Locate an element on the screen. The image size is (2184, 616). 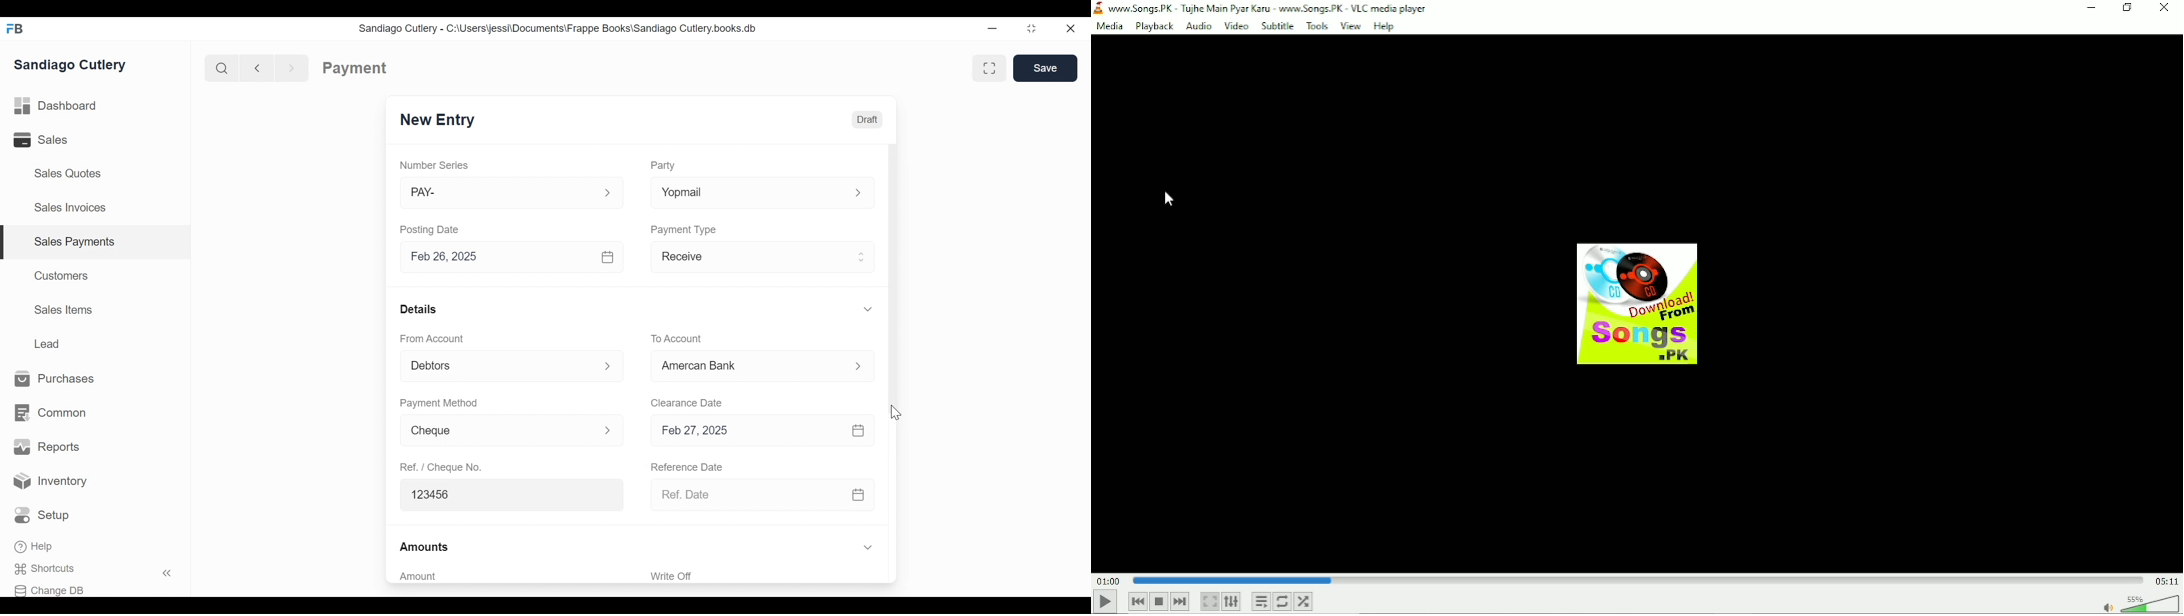
Show extended settings is located at coordinates (1231, 602).